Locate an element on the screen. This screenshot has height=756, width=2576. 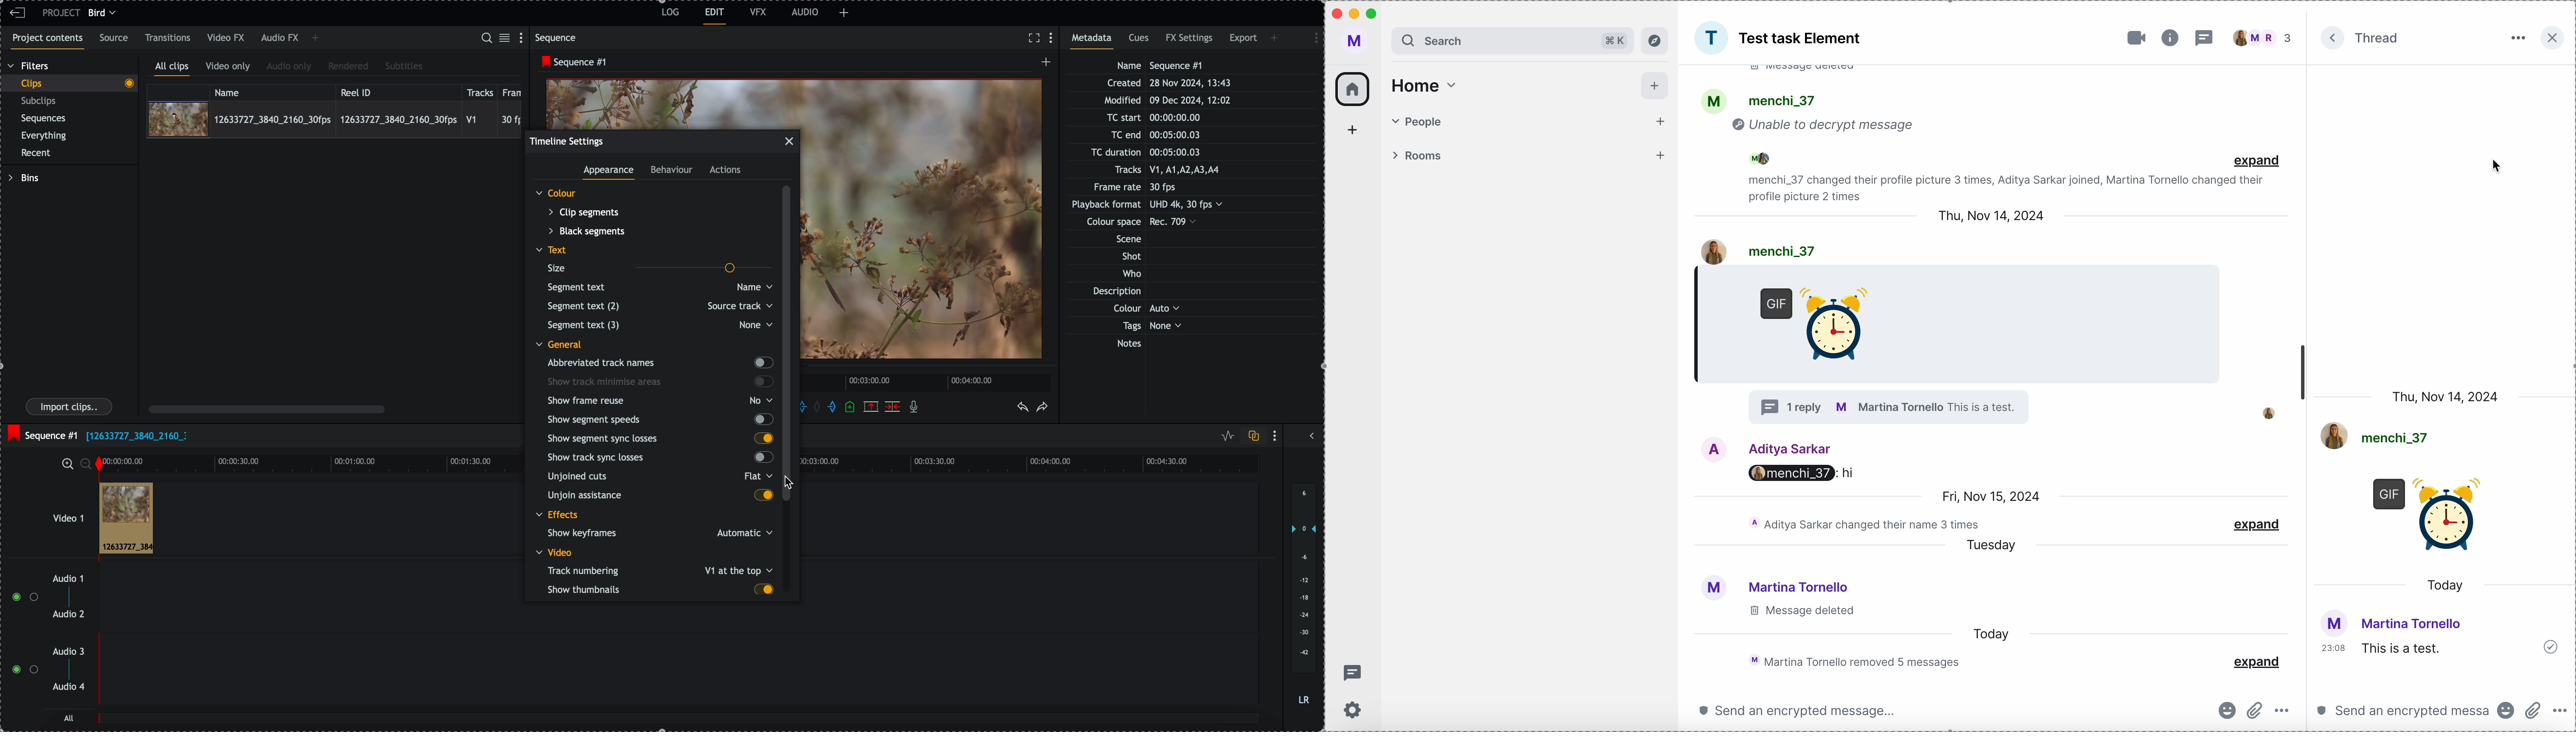
name is located at coordinates (272, 91).